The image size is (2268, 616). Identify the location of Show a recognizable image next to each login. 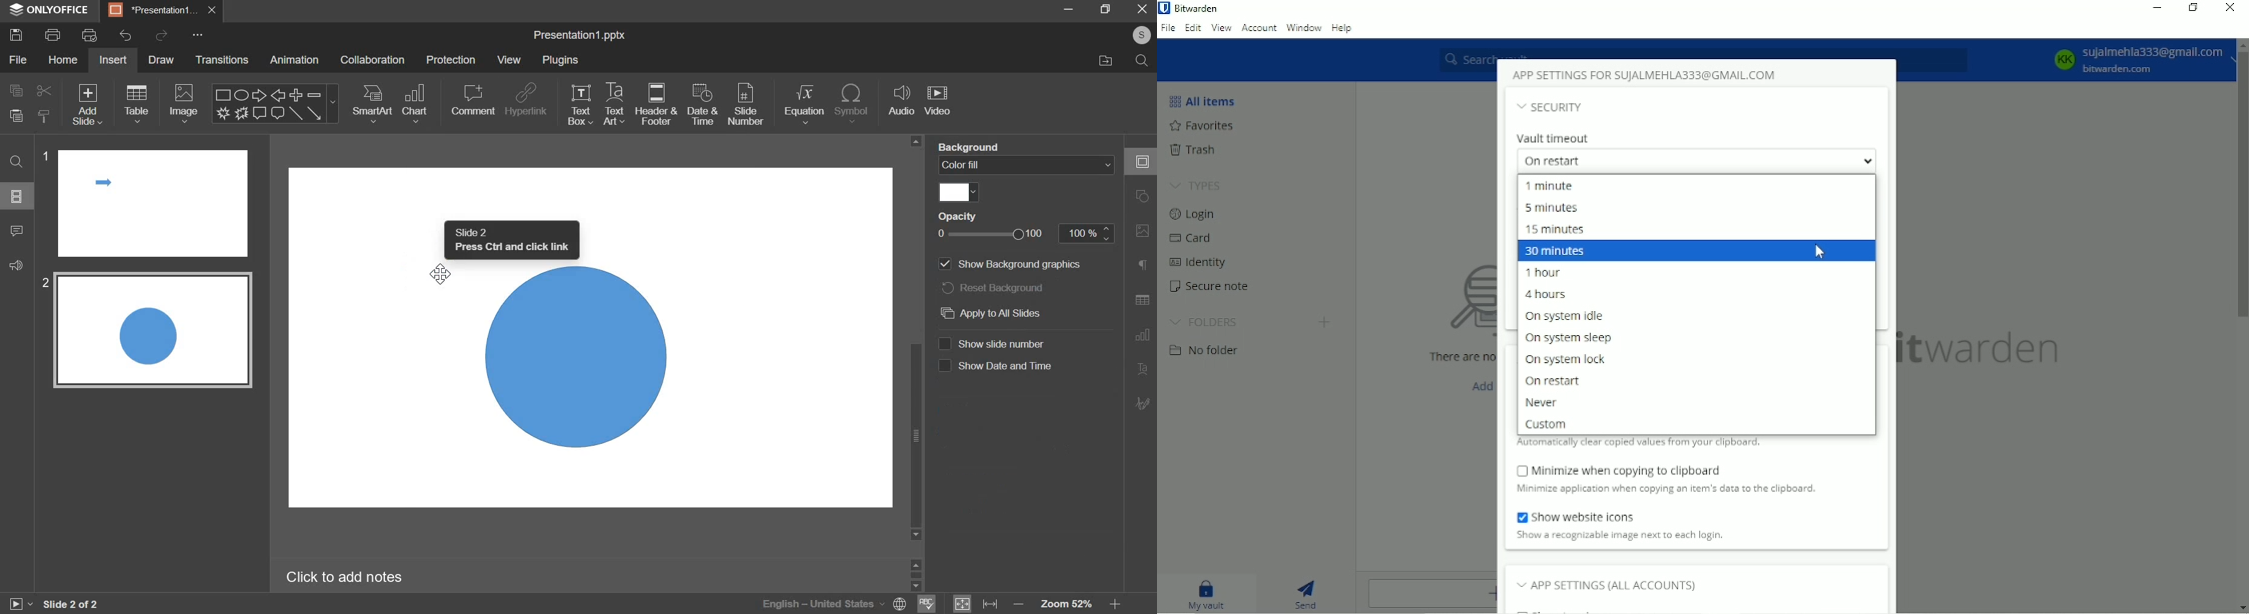
(1641, 535).